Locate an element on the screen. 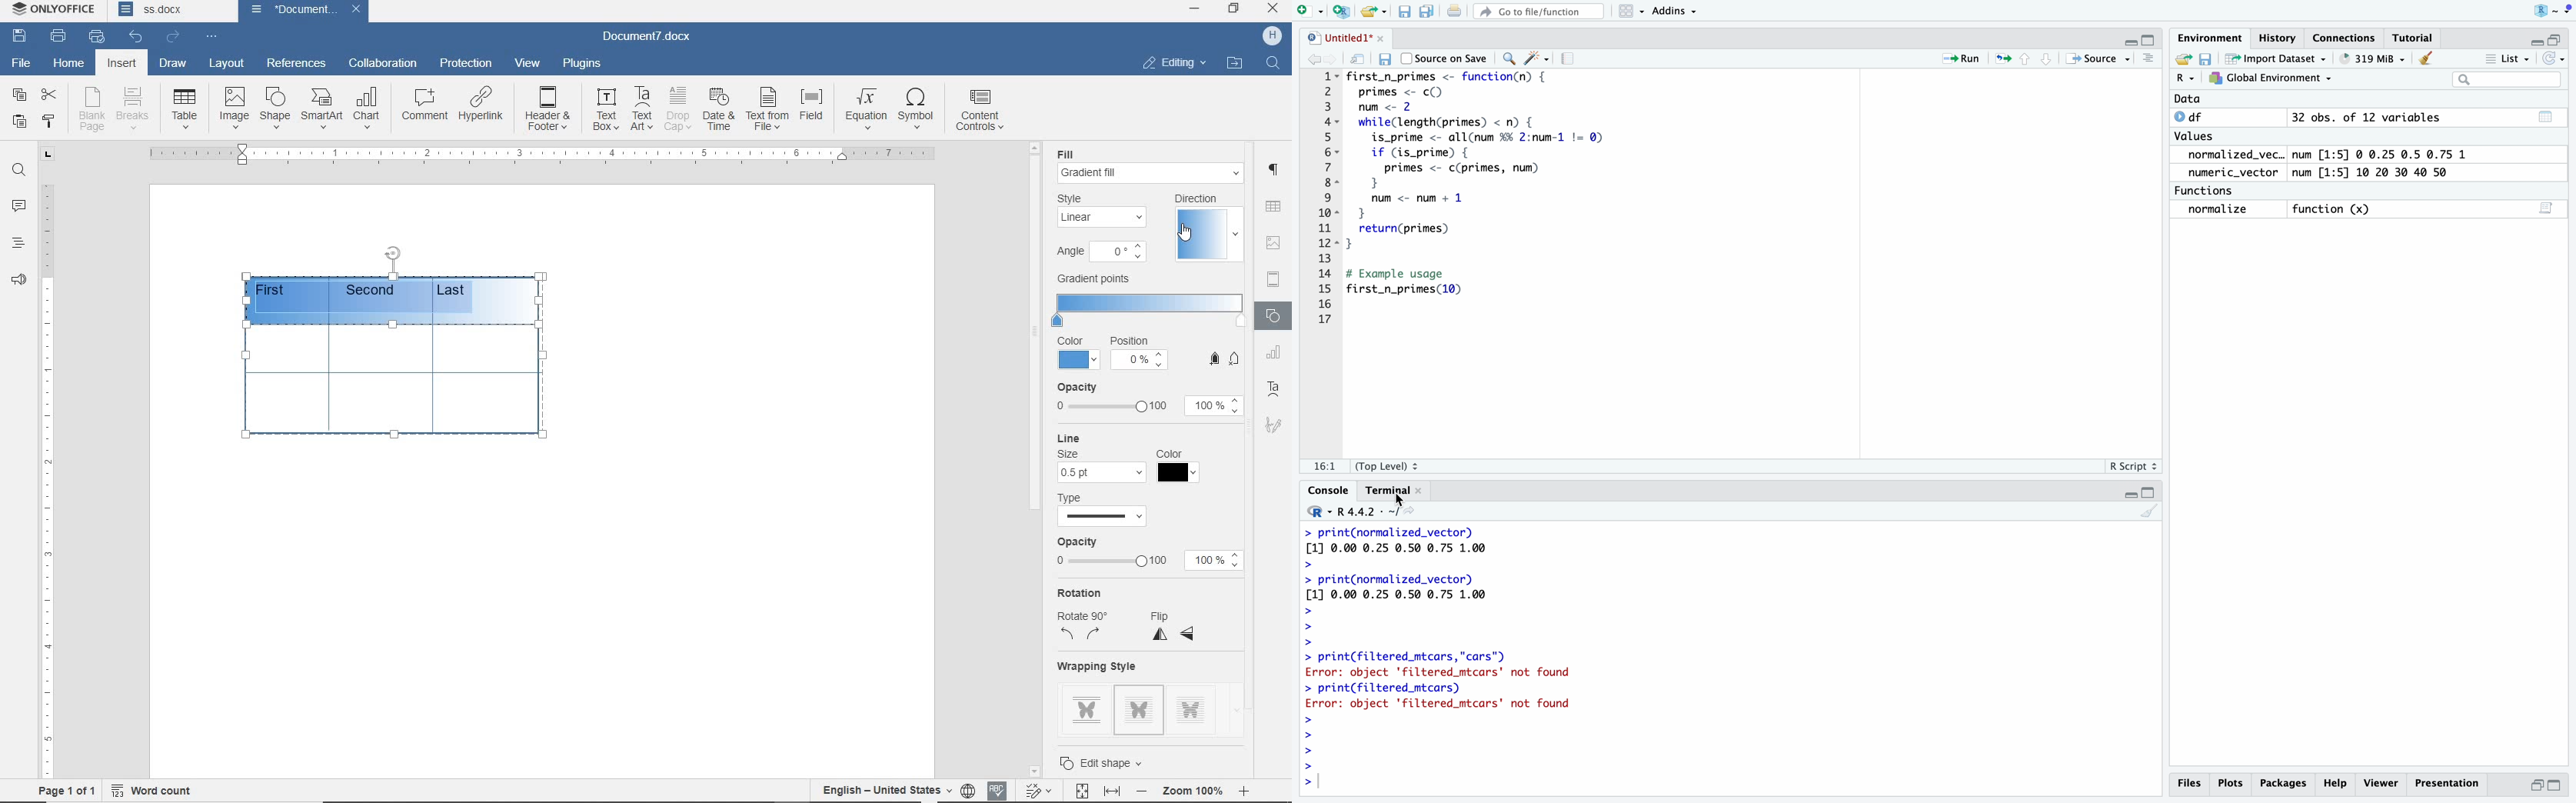 The image size is (2576, 812). Table is located at coordinates (186, 110).